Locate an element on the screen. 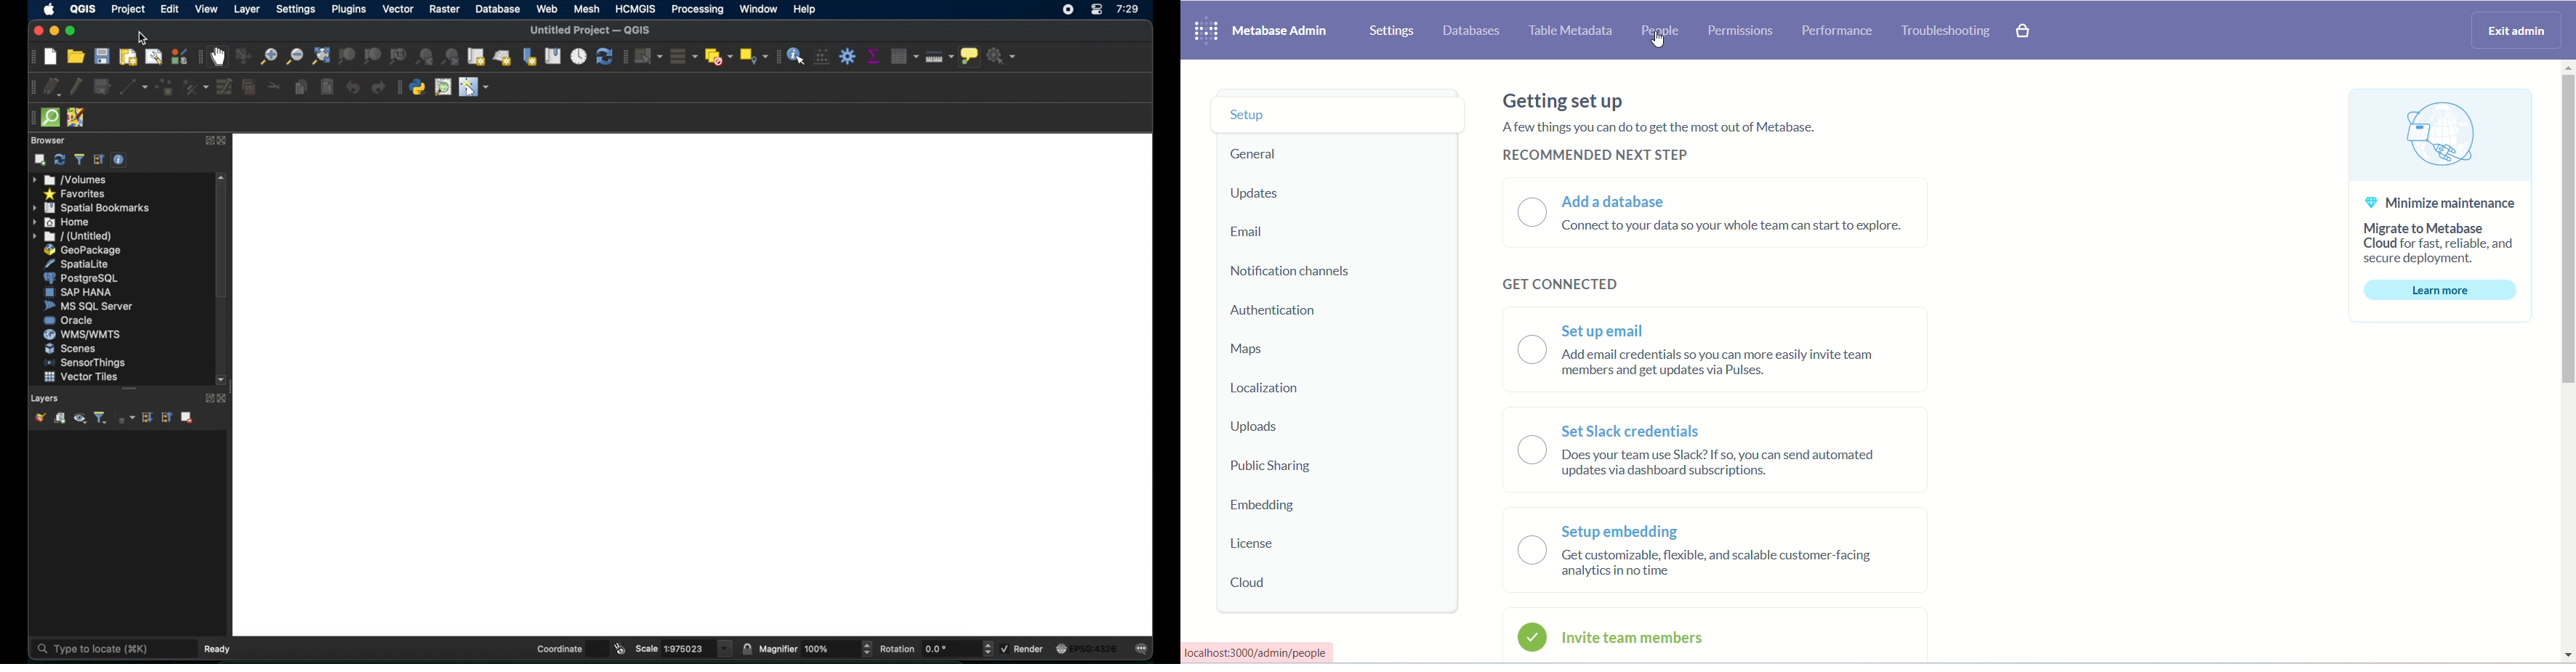  manage map theme is located at coordinates (79, 419).